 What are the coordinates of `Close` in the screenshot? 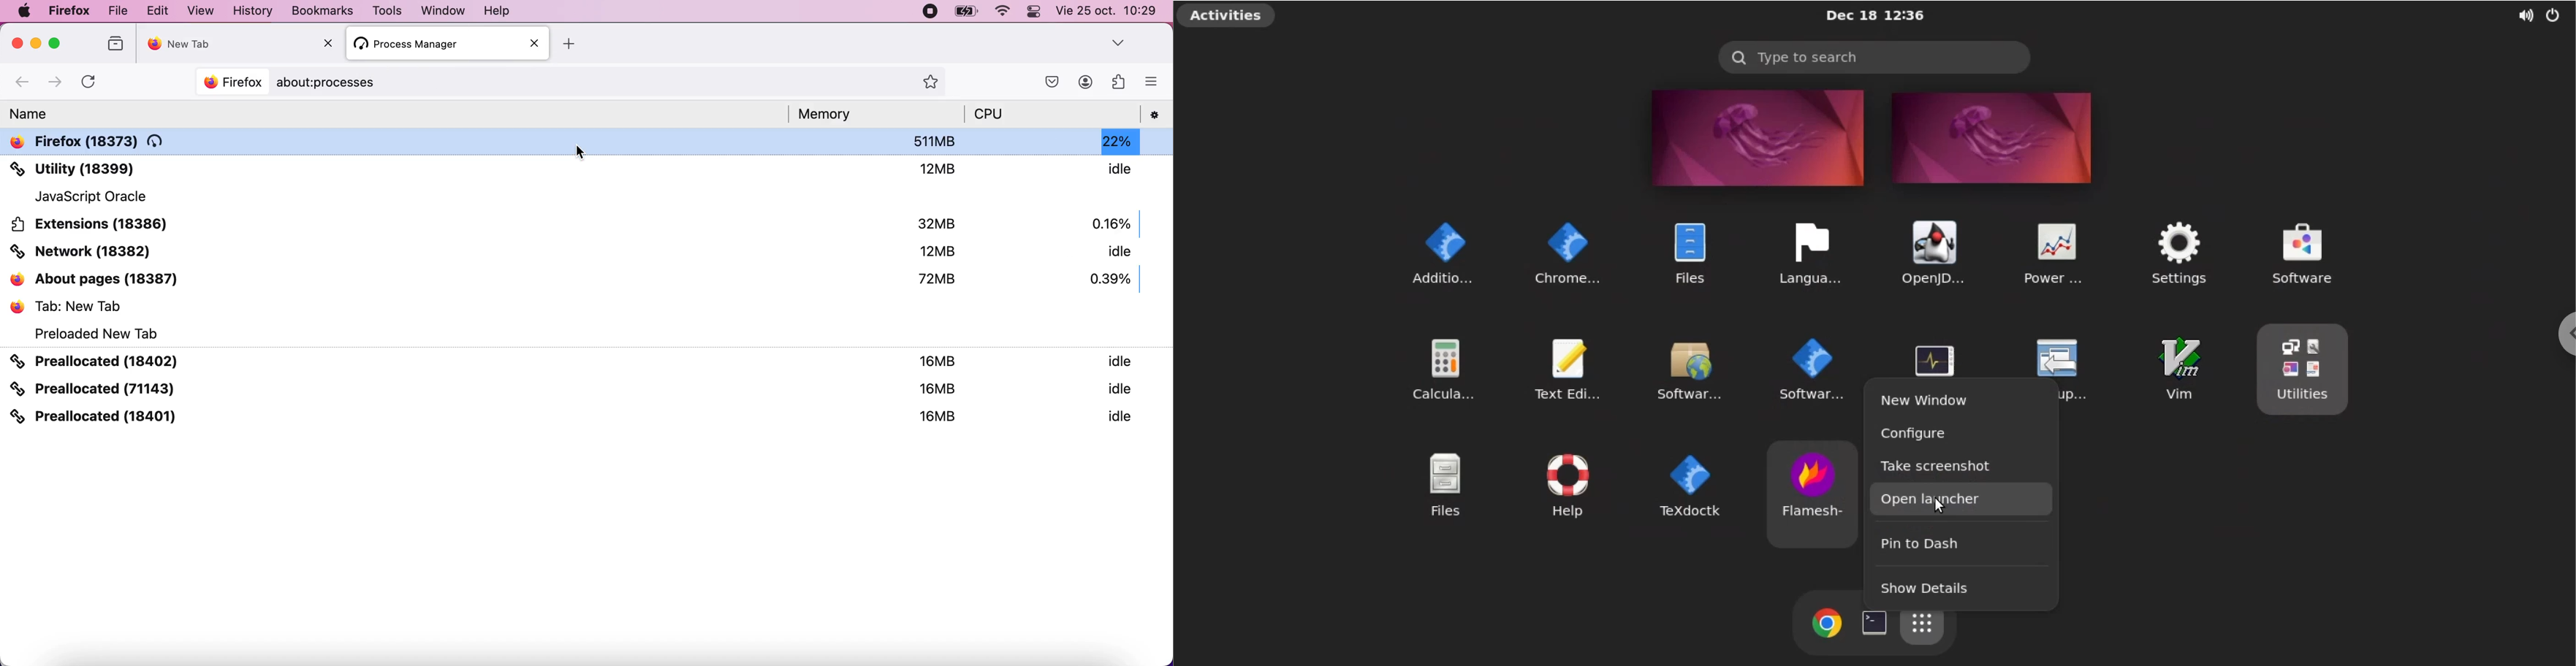 It's located at (18, 43).